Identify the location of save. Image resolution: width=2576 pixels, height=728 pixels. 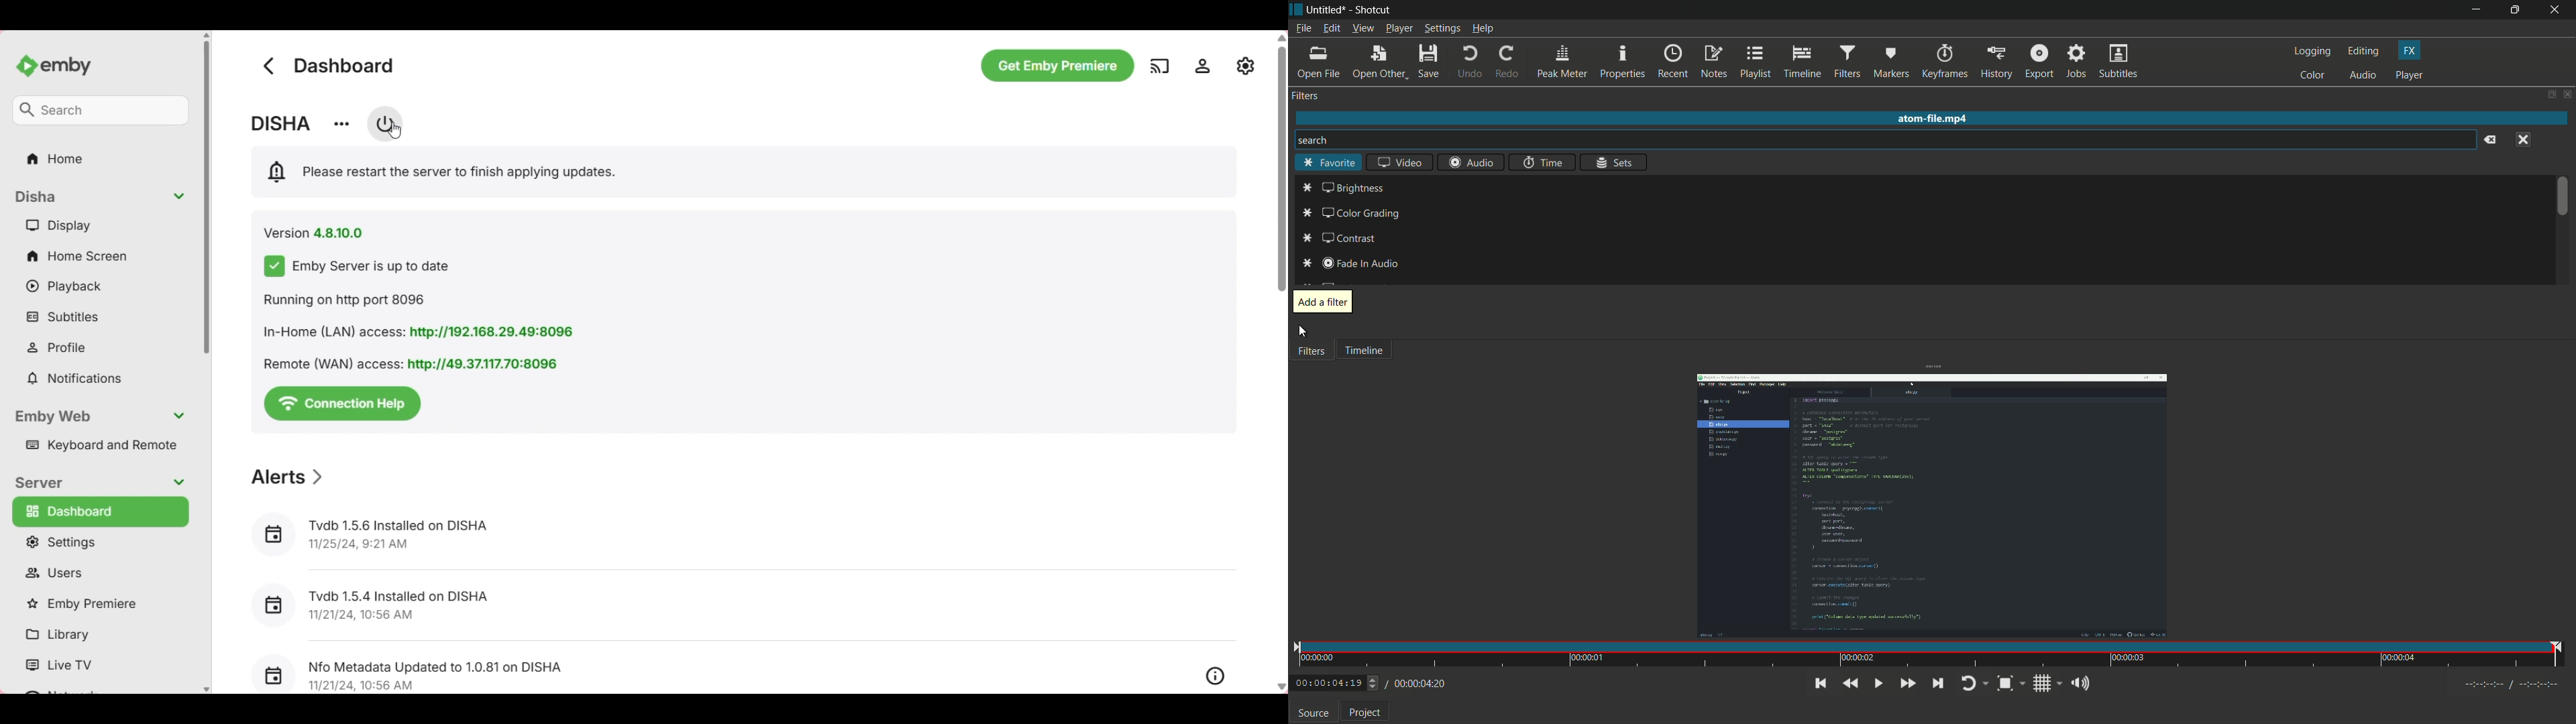
(1432, 62).